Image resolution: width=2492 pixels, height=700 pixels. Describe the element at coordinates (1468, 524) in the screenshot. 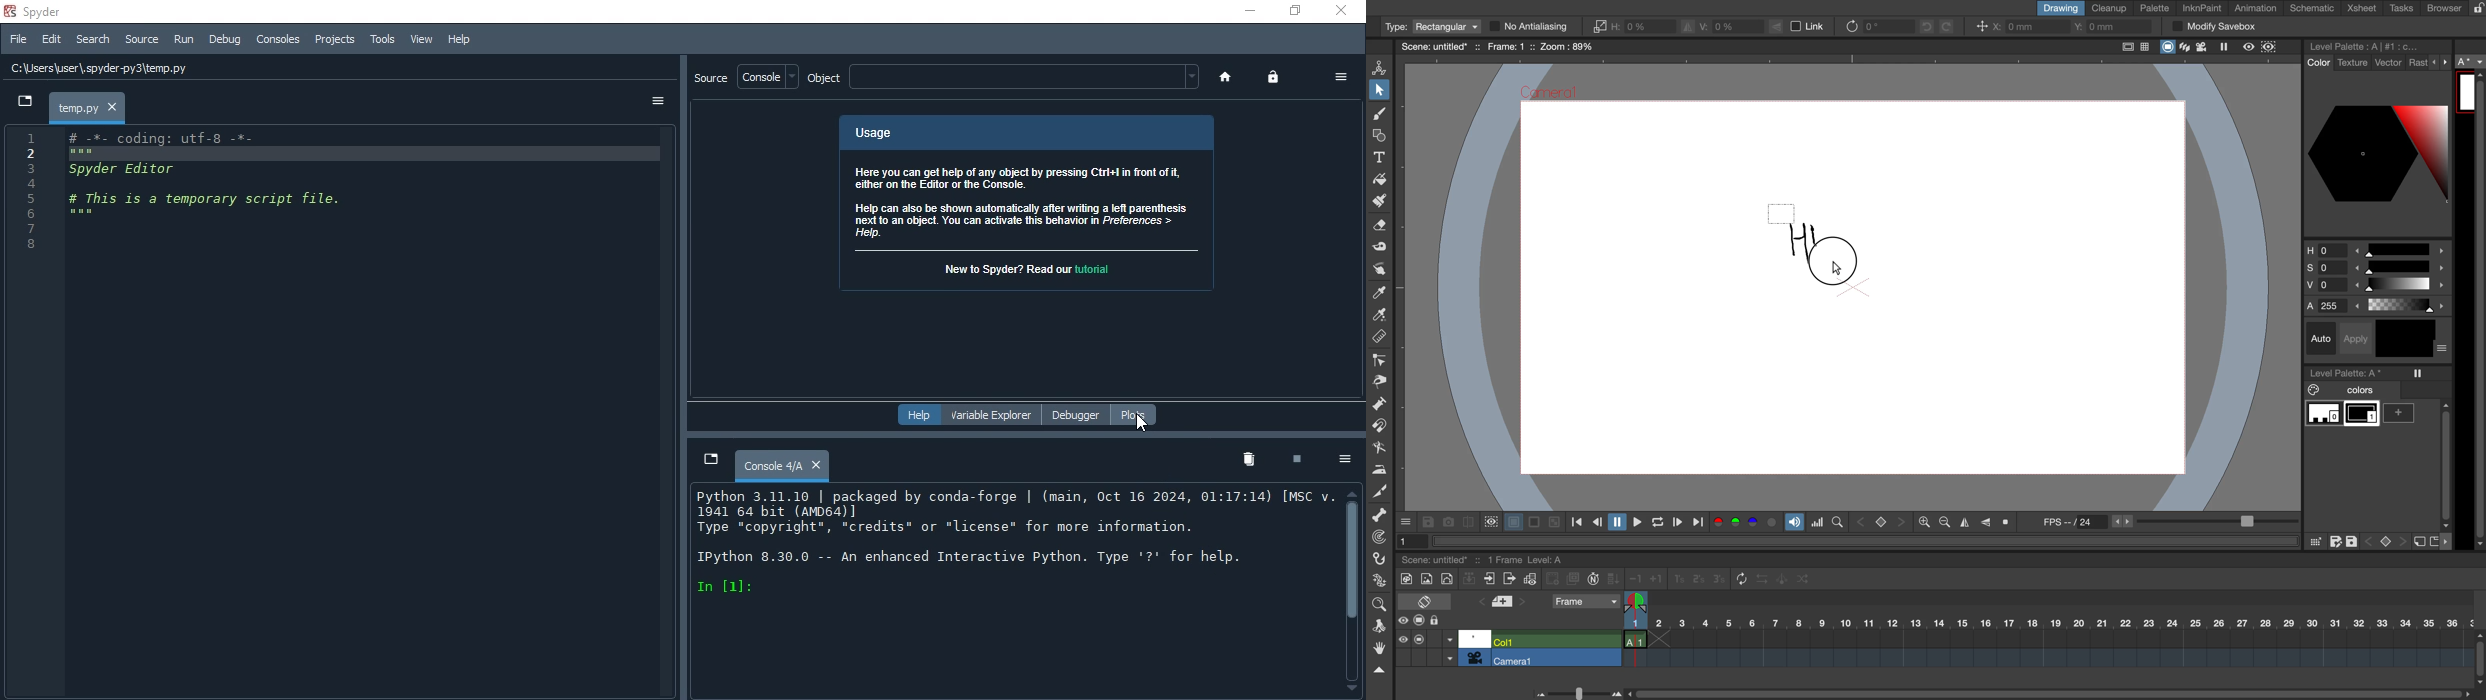

I see `compare to snapshot` at that location.